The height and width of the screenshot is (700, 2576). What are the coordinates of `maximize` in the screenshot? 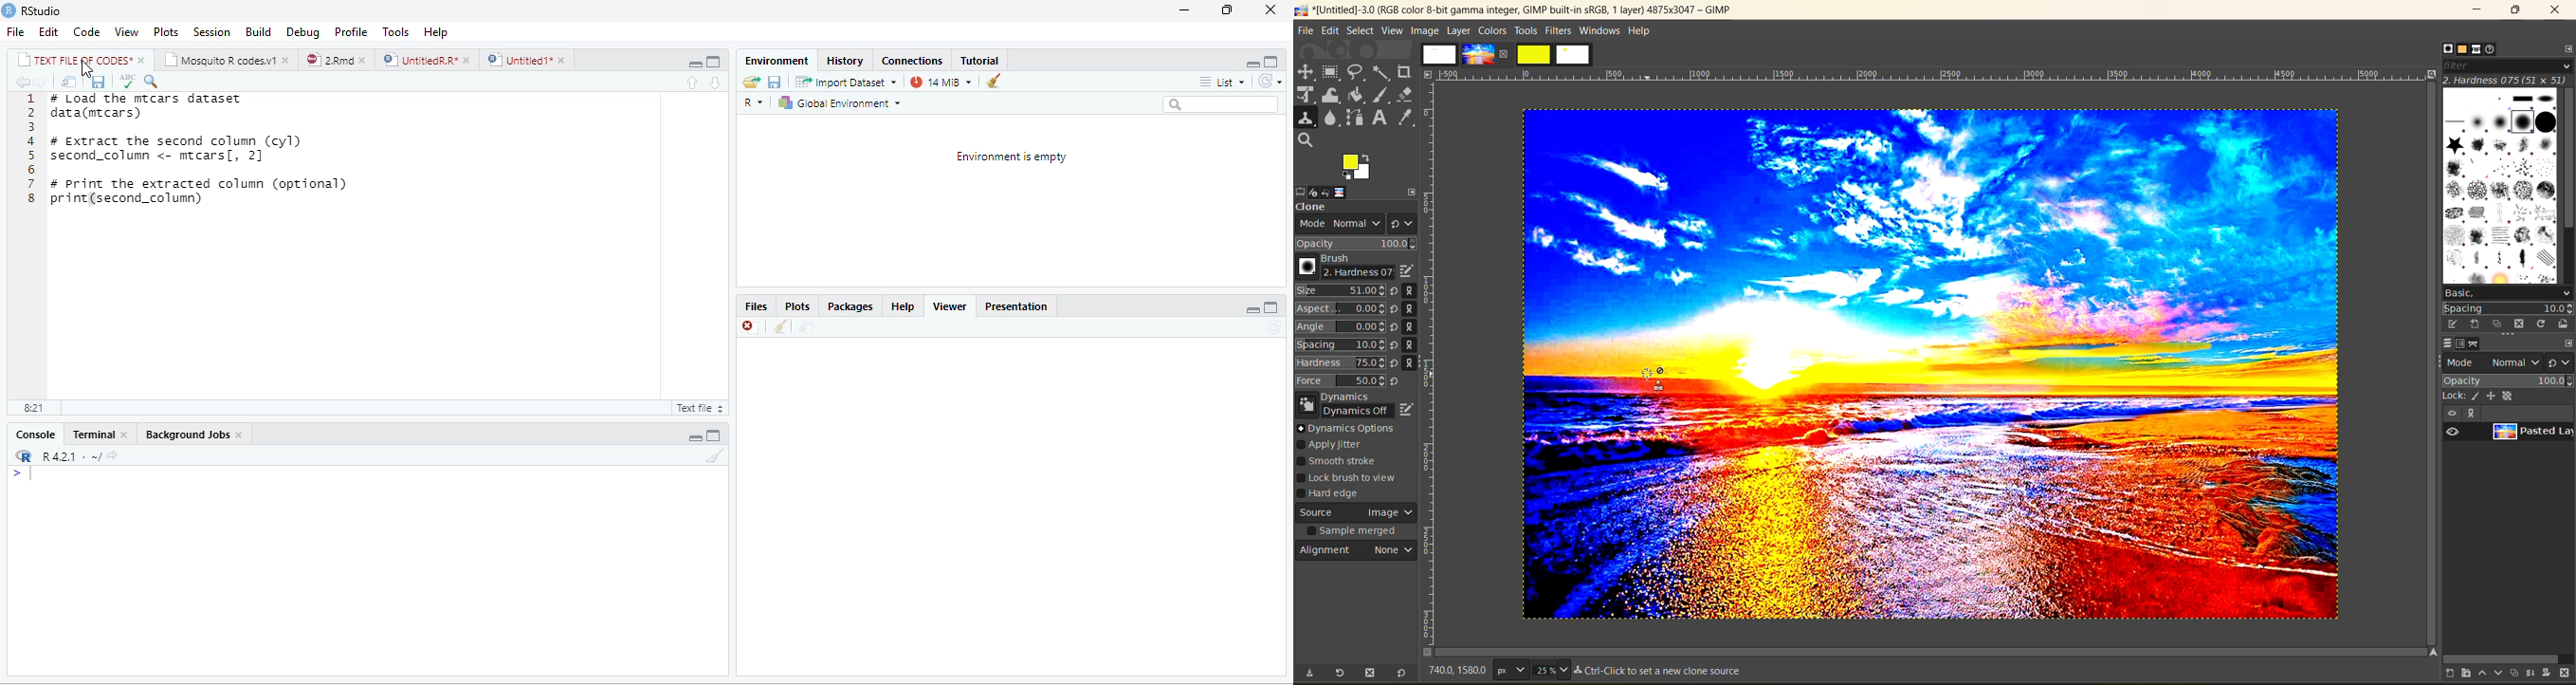 It's located at (715, 434).